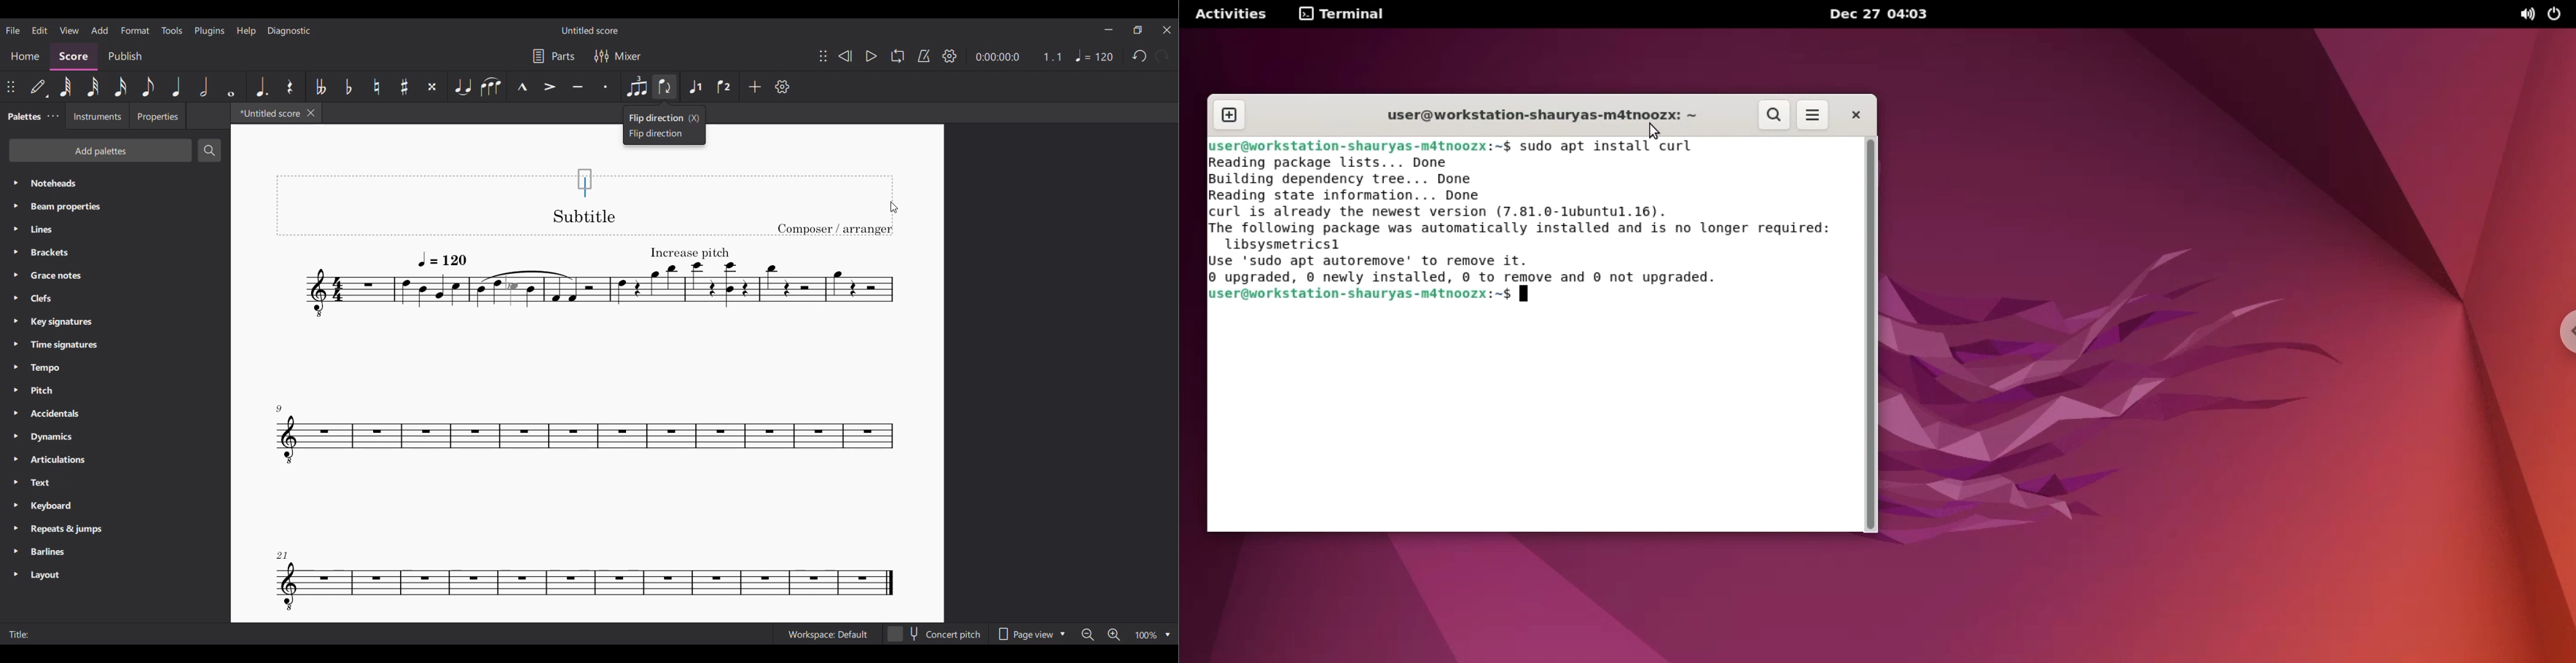  Describe the element at coordinates (116, 322) in the screenshot. I see `Key signatures` at that location.